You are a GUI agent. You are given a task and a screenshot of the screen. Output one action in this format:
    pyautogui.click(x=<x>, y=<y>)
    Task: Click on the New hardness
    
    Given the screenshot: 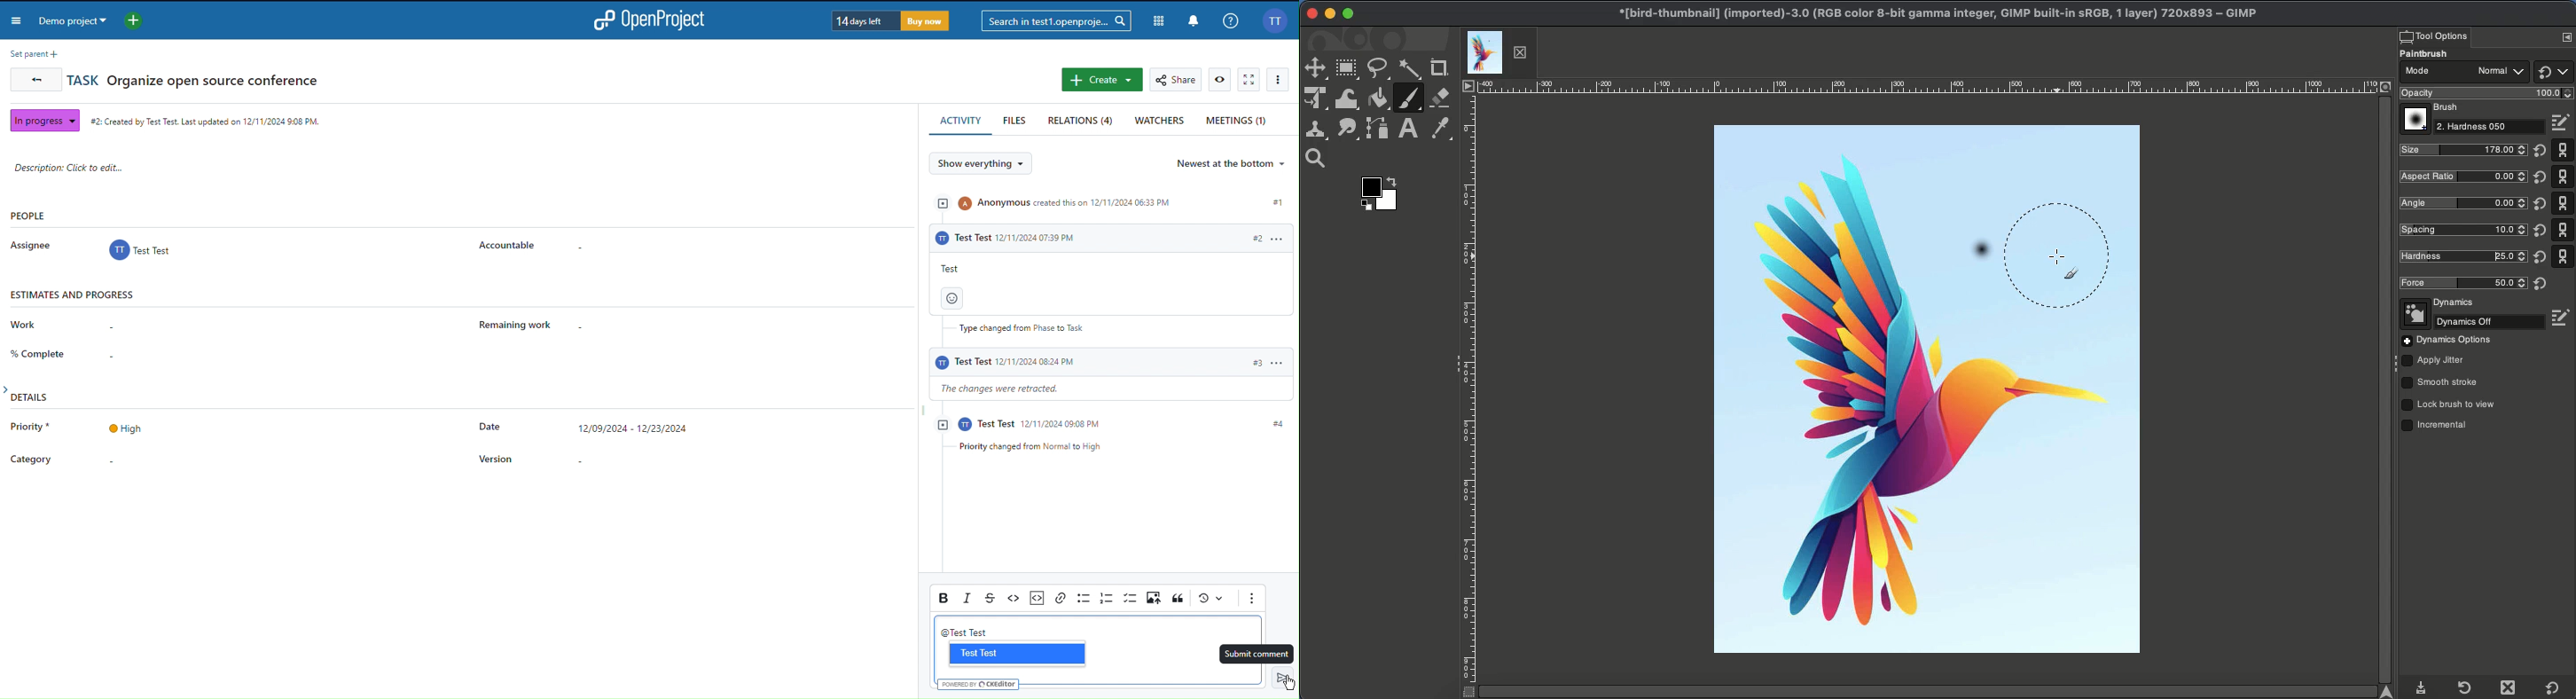 What is the action you would take?
    pyautogui.click(x=2462, y=257)
    